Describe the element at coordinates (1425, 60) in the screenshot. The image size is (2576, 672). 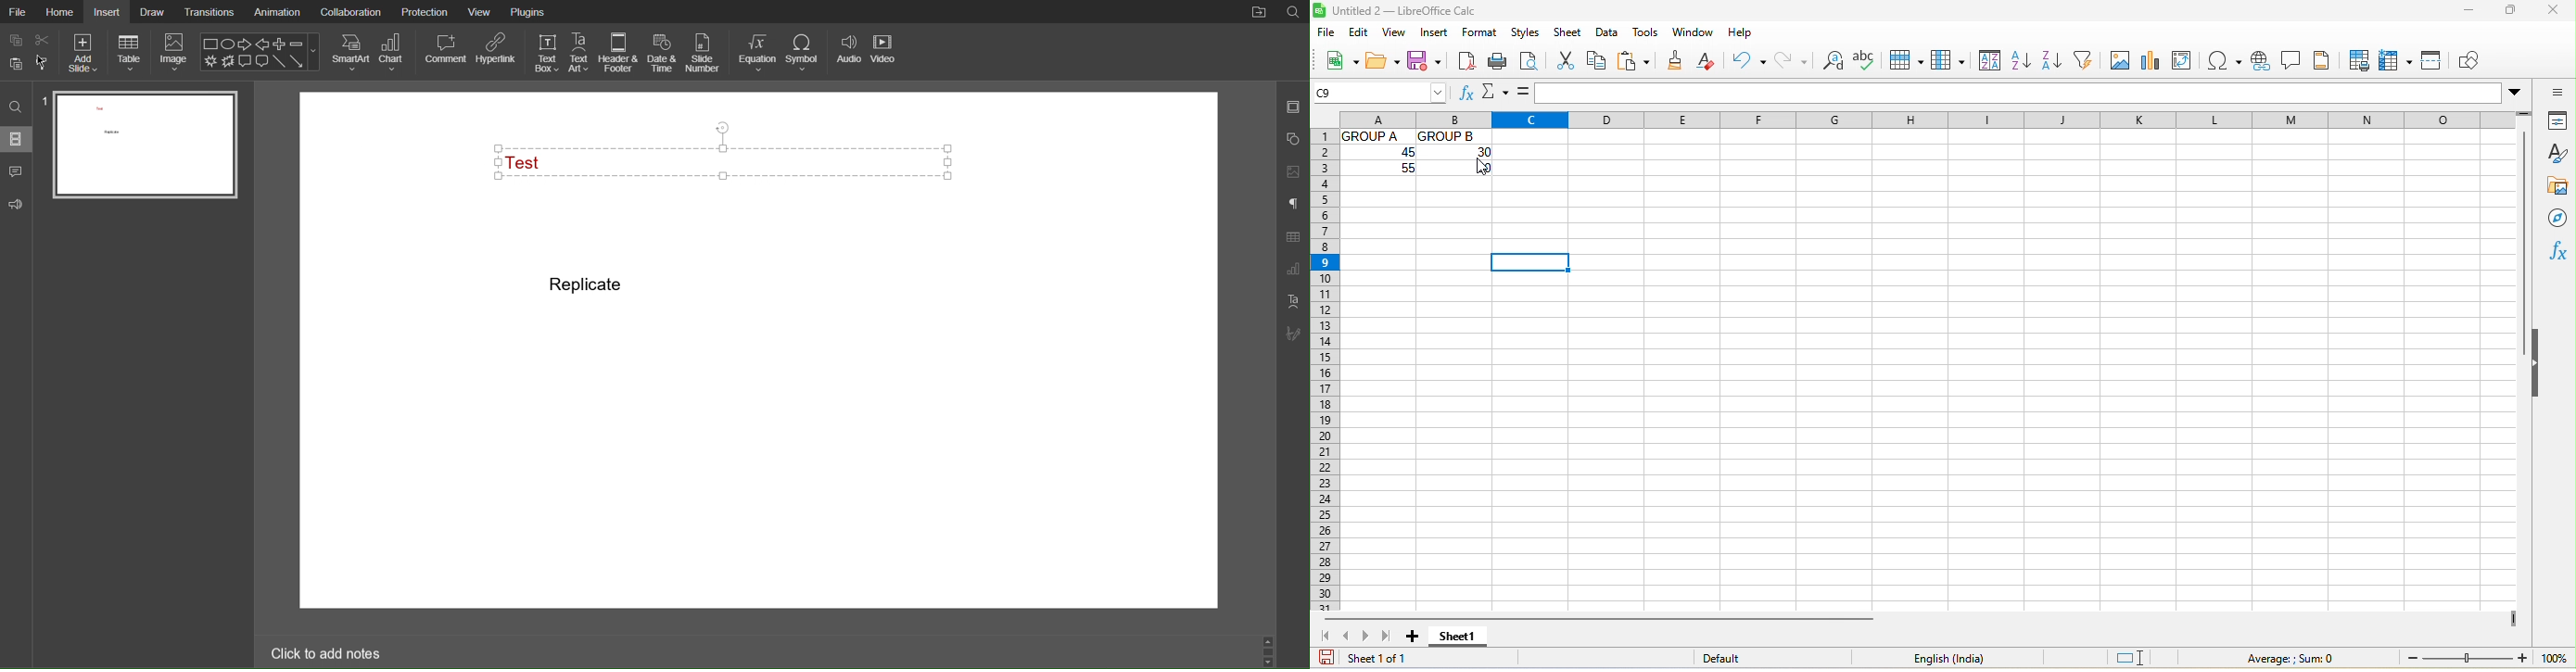
I see `save` at that location.